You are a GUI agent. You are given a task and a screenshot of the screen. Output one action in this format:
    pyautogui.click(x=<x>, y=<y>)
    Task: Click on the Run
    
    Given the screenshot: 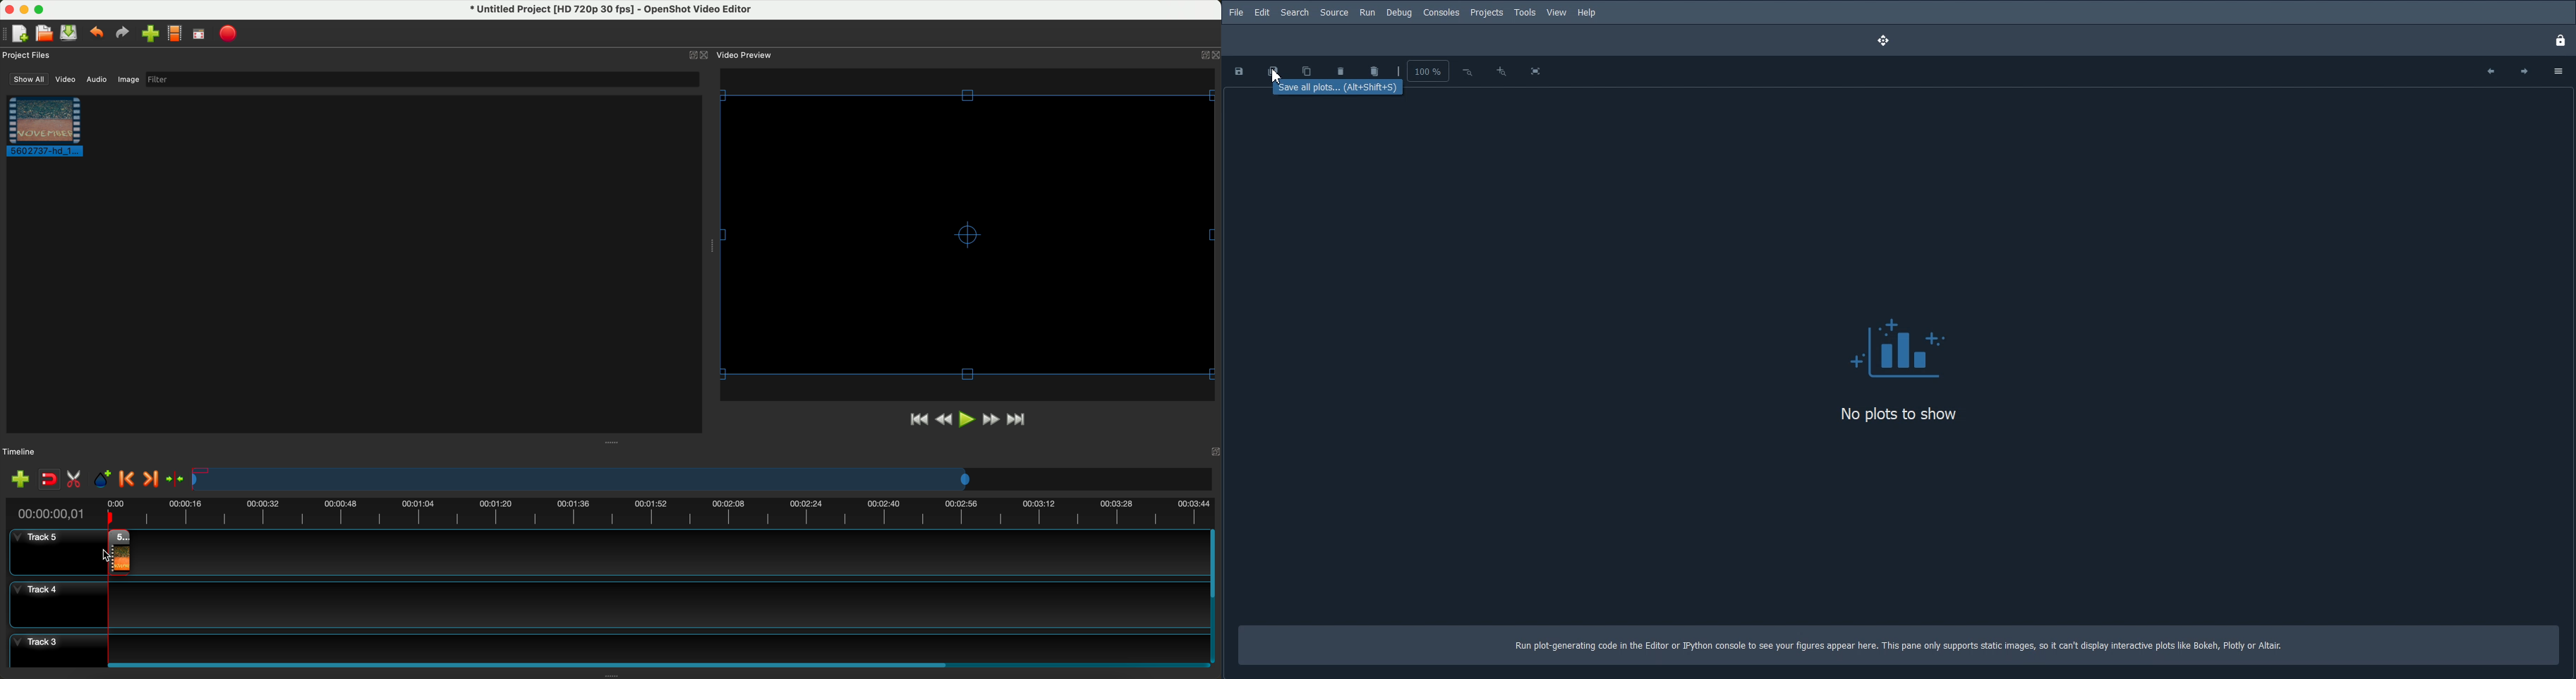 What is the action you would take?
    pyautogui.click(x=1367, y=13)
    